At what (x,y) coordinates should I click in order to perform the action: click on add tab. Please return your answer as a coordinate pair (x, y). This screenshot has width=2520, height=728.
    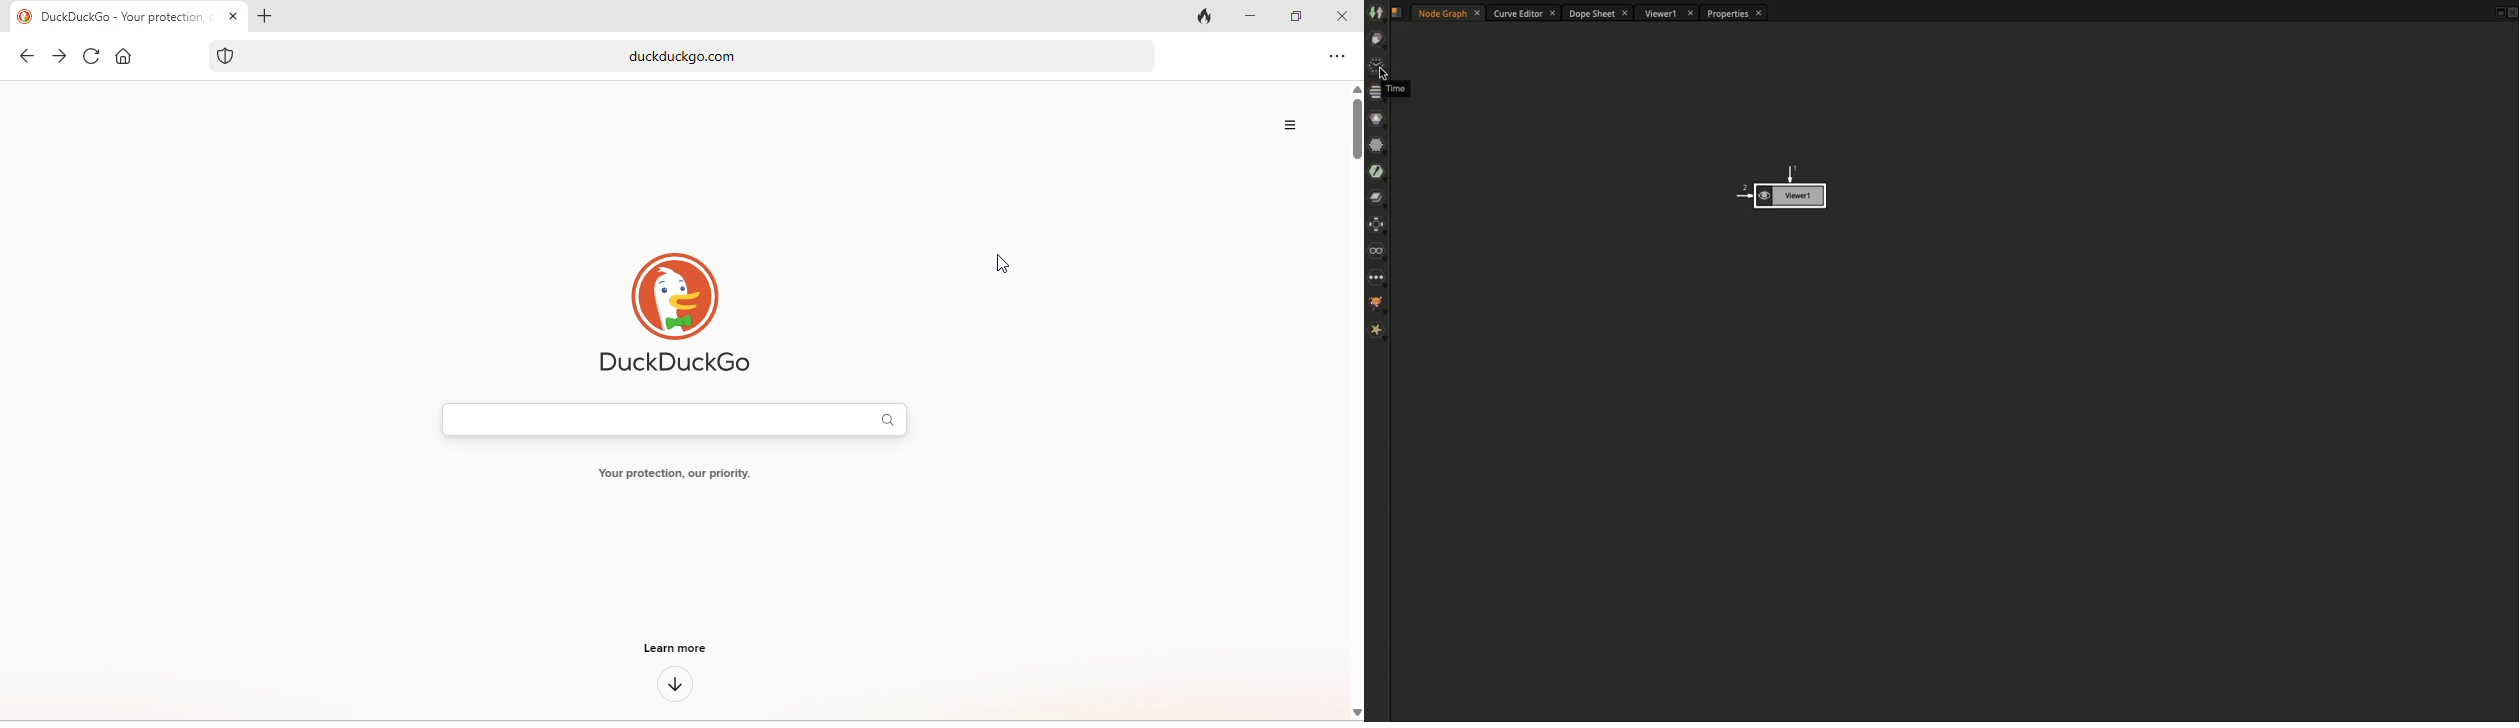
    Looking at the image, I should click on (272, 18).